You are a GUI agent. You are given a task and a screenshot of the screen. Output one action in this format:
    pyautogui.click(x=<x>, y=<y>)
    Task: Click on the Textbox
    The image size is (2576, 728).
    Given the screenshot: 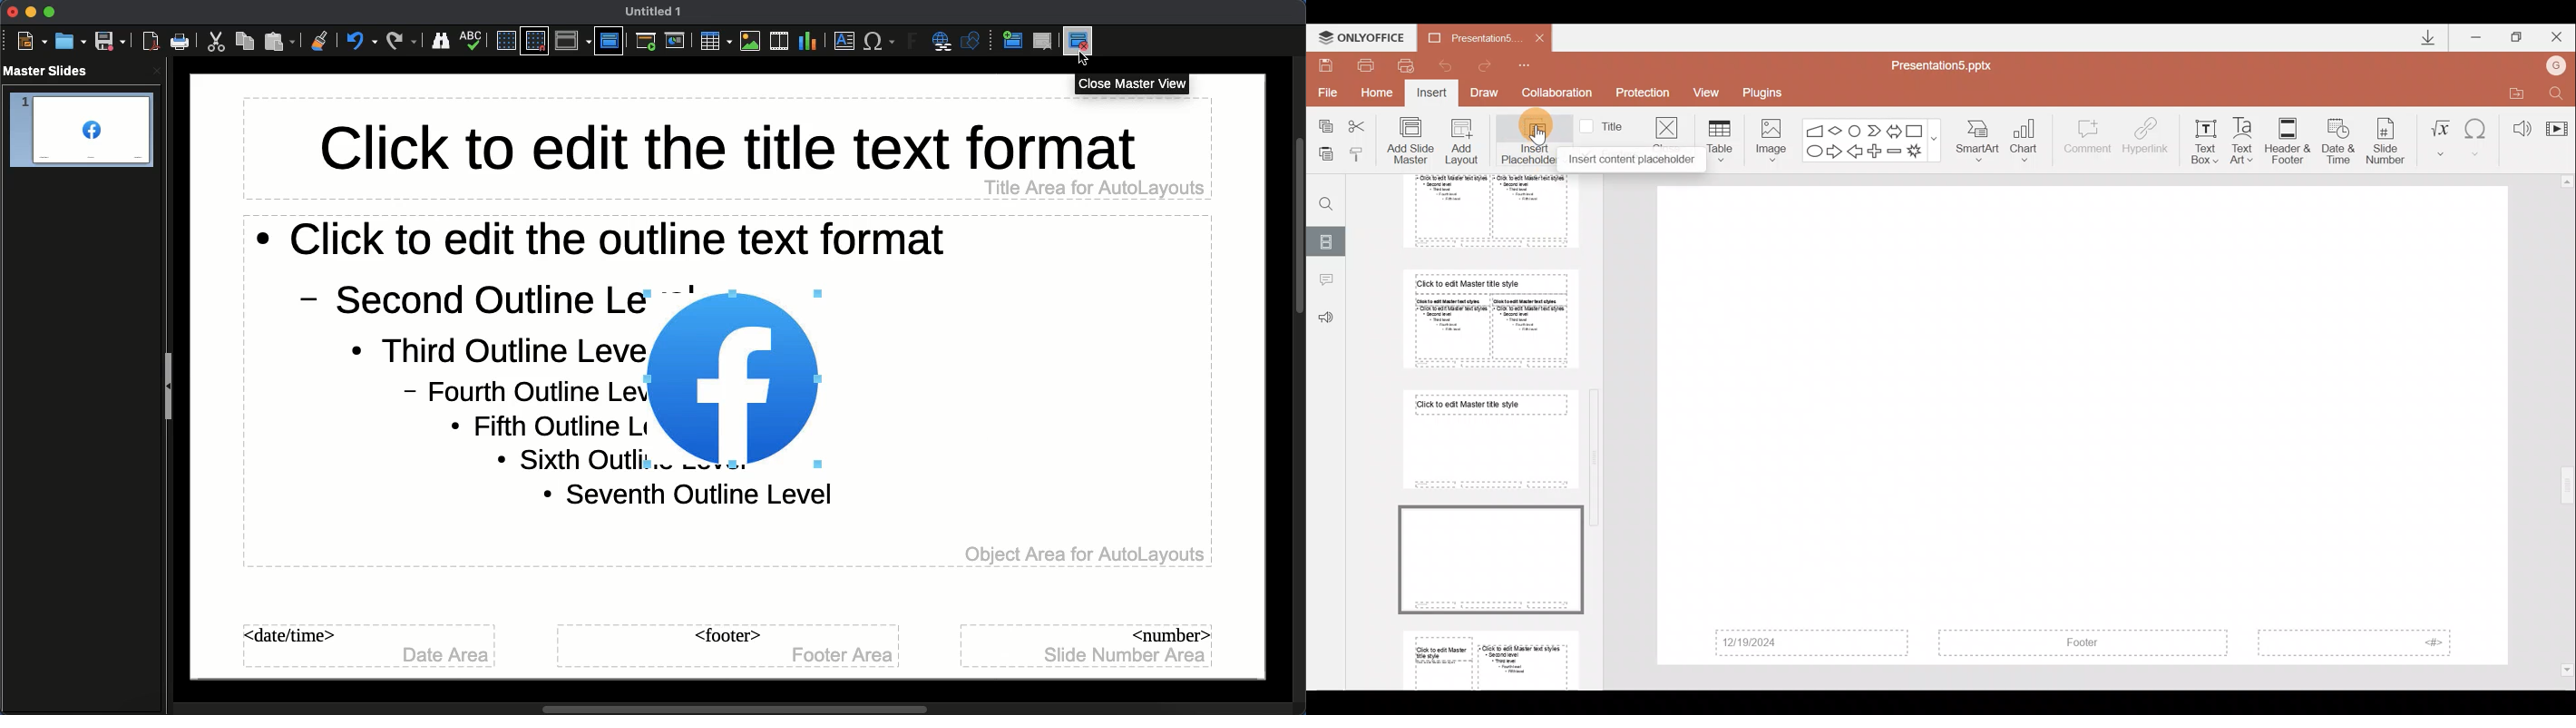 What is the action you would take?
    pyautogui.click(x=843, y=42)
    